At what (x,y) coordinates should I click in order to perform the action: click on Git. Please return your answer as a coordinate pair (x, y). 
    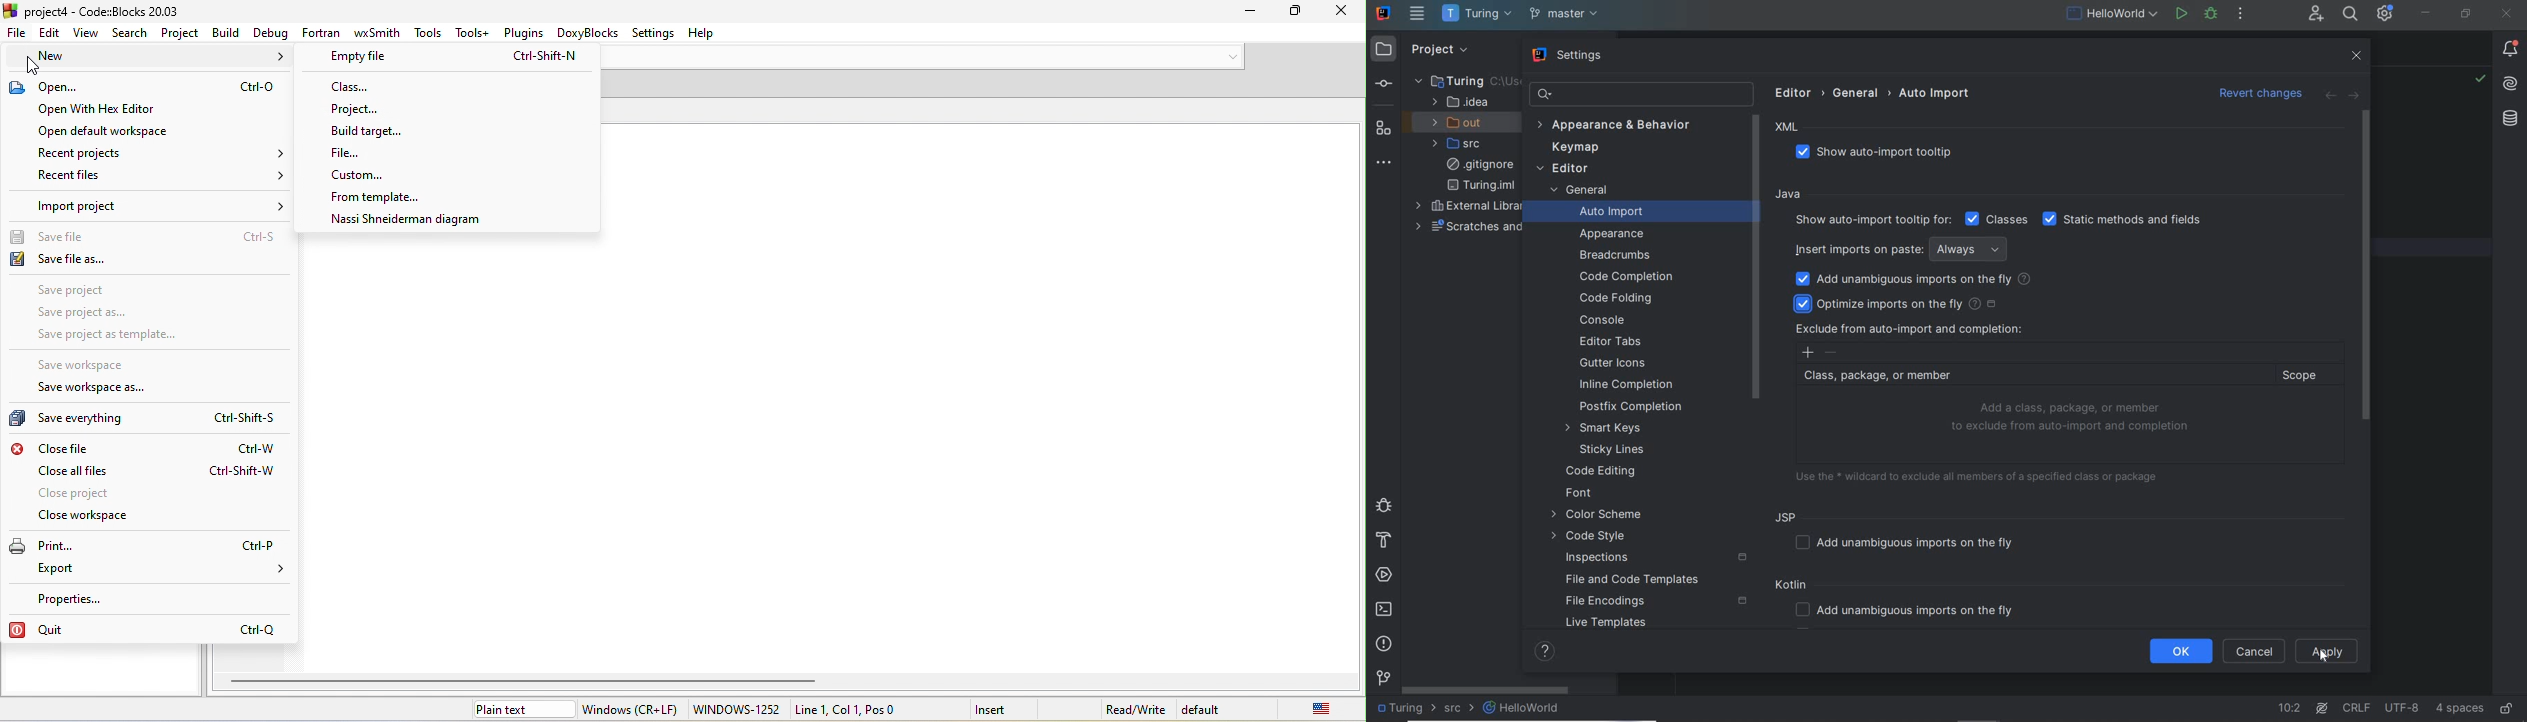
    Looking at the image, I should click on (1384, 681).